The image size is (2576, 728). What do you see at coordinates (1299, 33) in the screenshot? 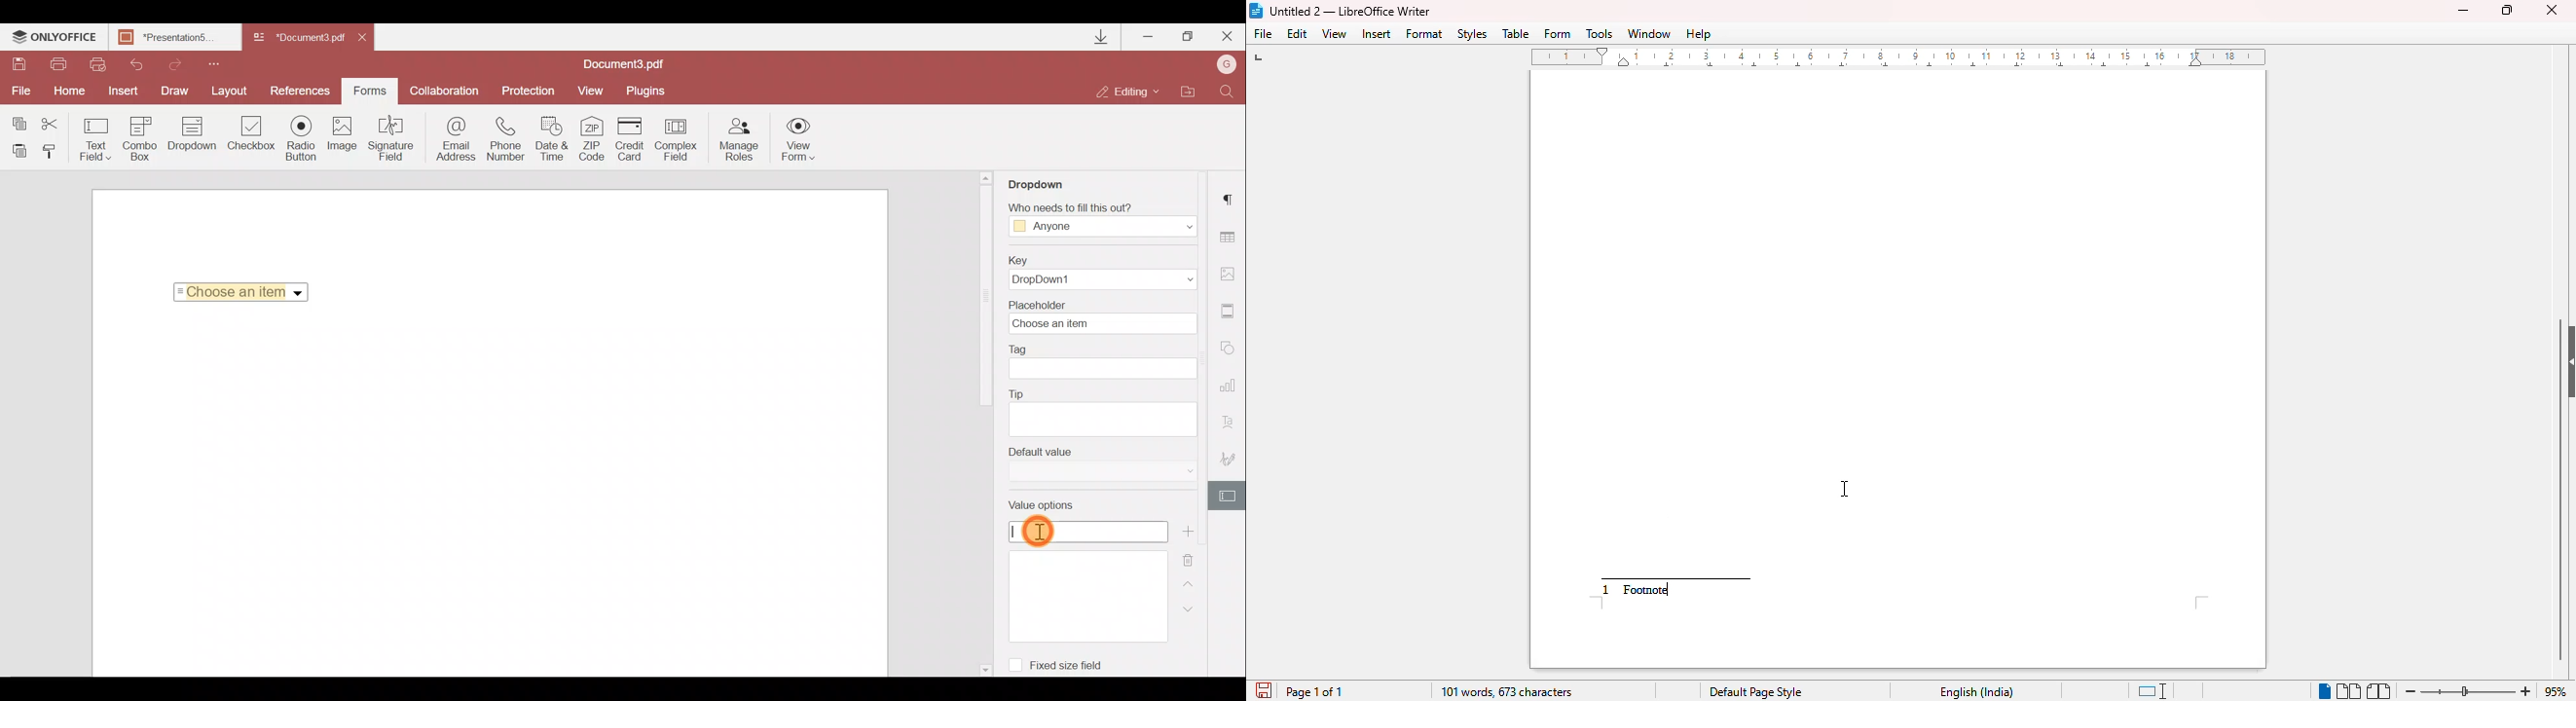
I see `edit` at bounding box center [1299, 33].